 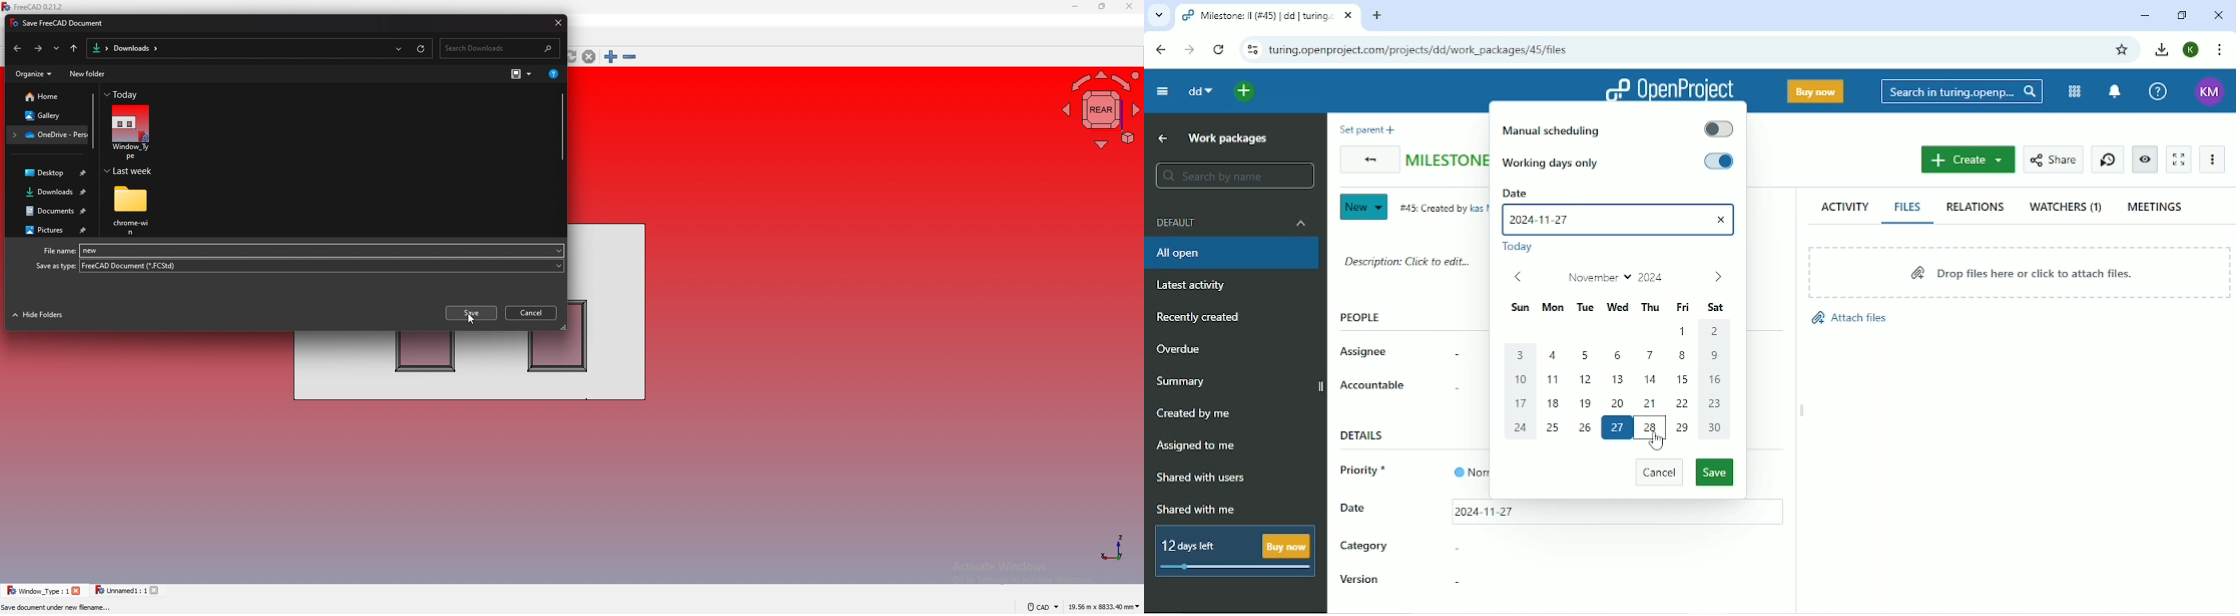 I want to click on FreeCAD Document (*.FCStd), so click(x=321, y=266).